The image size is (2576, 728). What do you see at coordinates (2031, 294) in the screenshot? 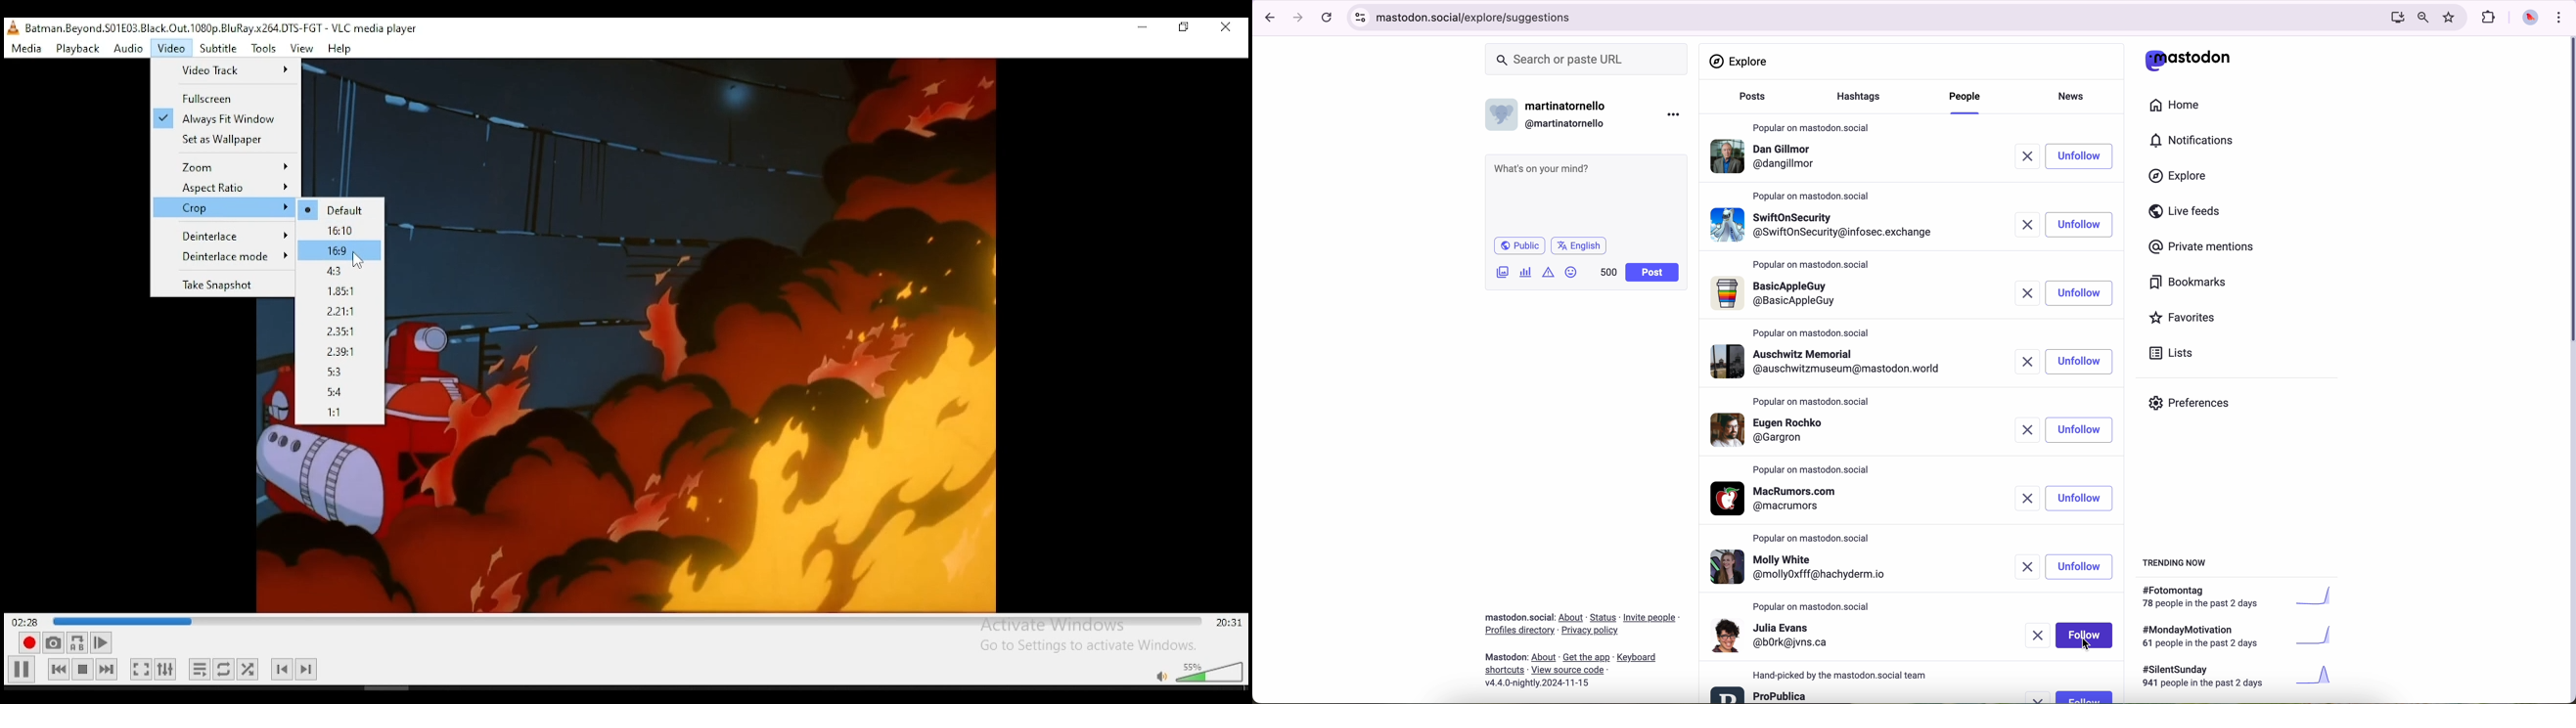
I see `remove` at bounding box center [2031, 294].